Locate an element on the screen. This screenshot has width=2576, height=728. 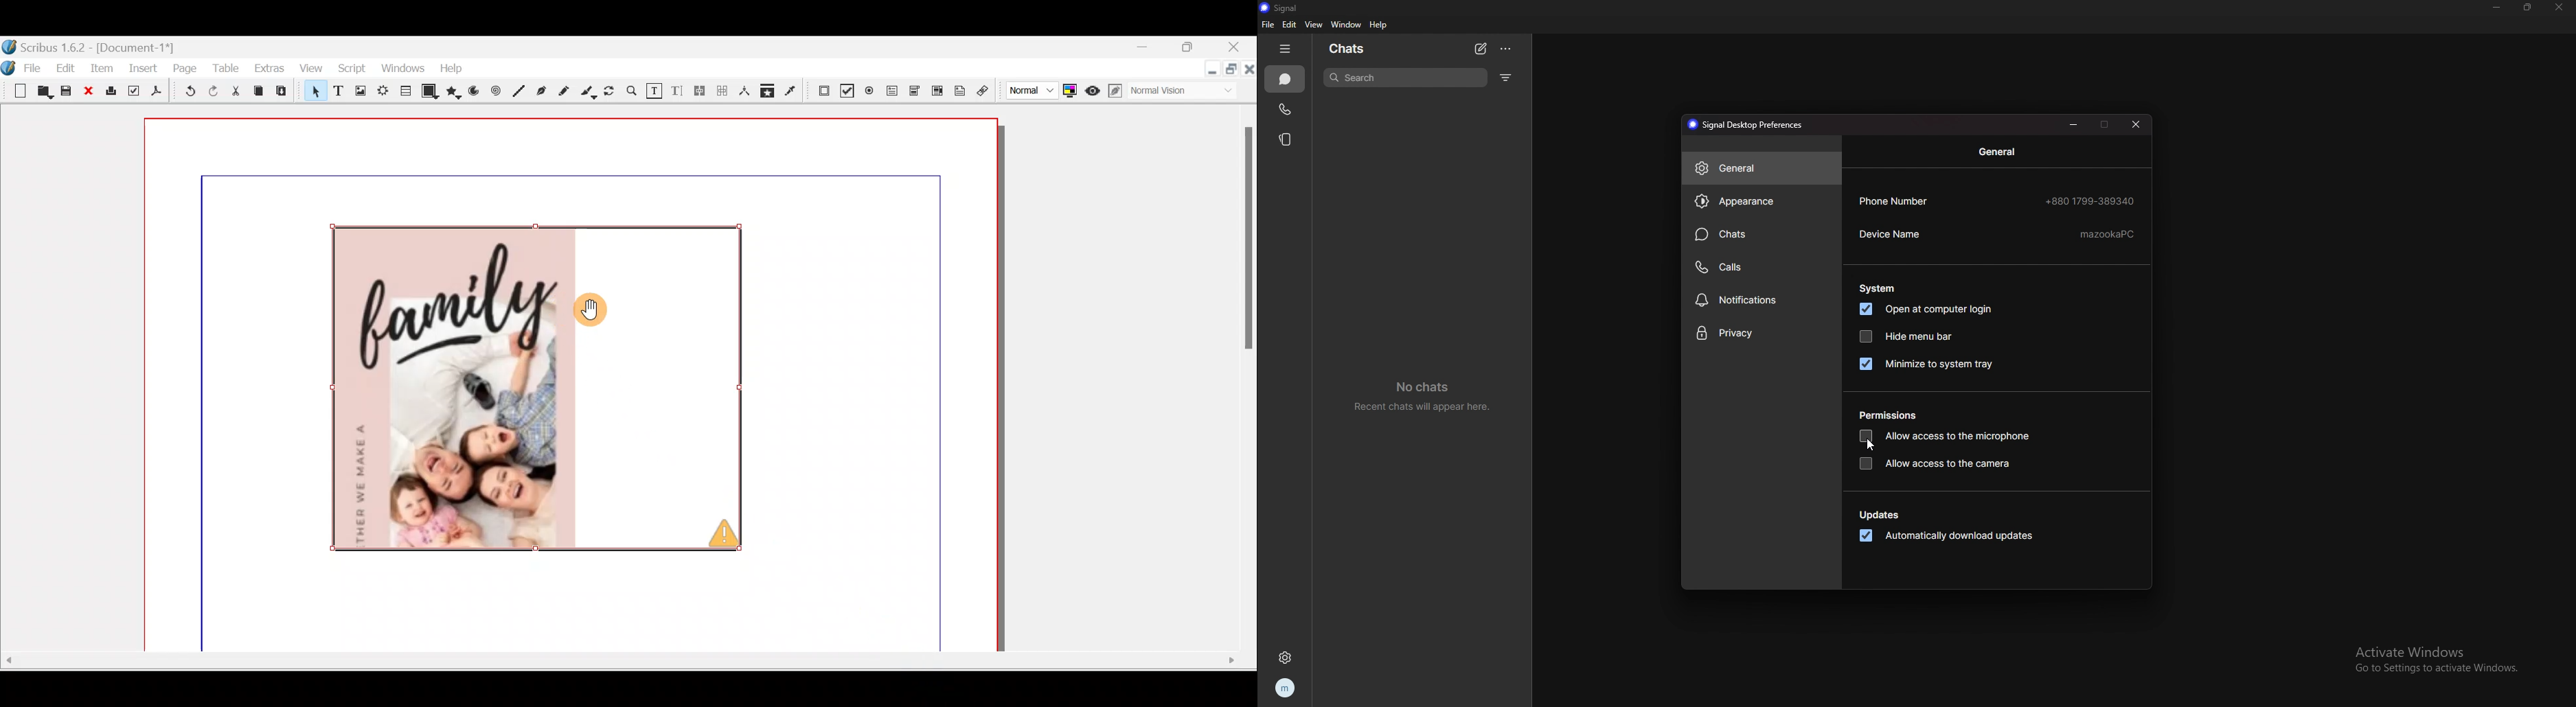
Open is located at coordinates (45, 93).